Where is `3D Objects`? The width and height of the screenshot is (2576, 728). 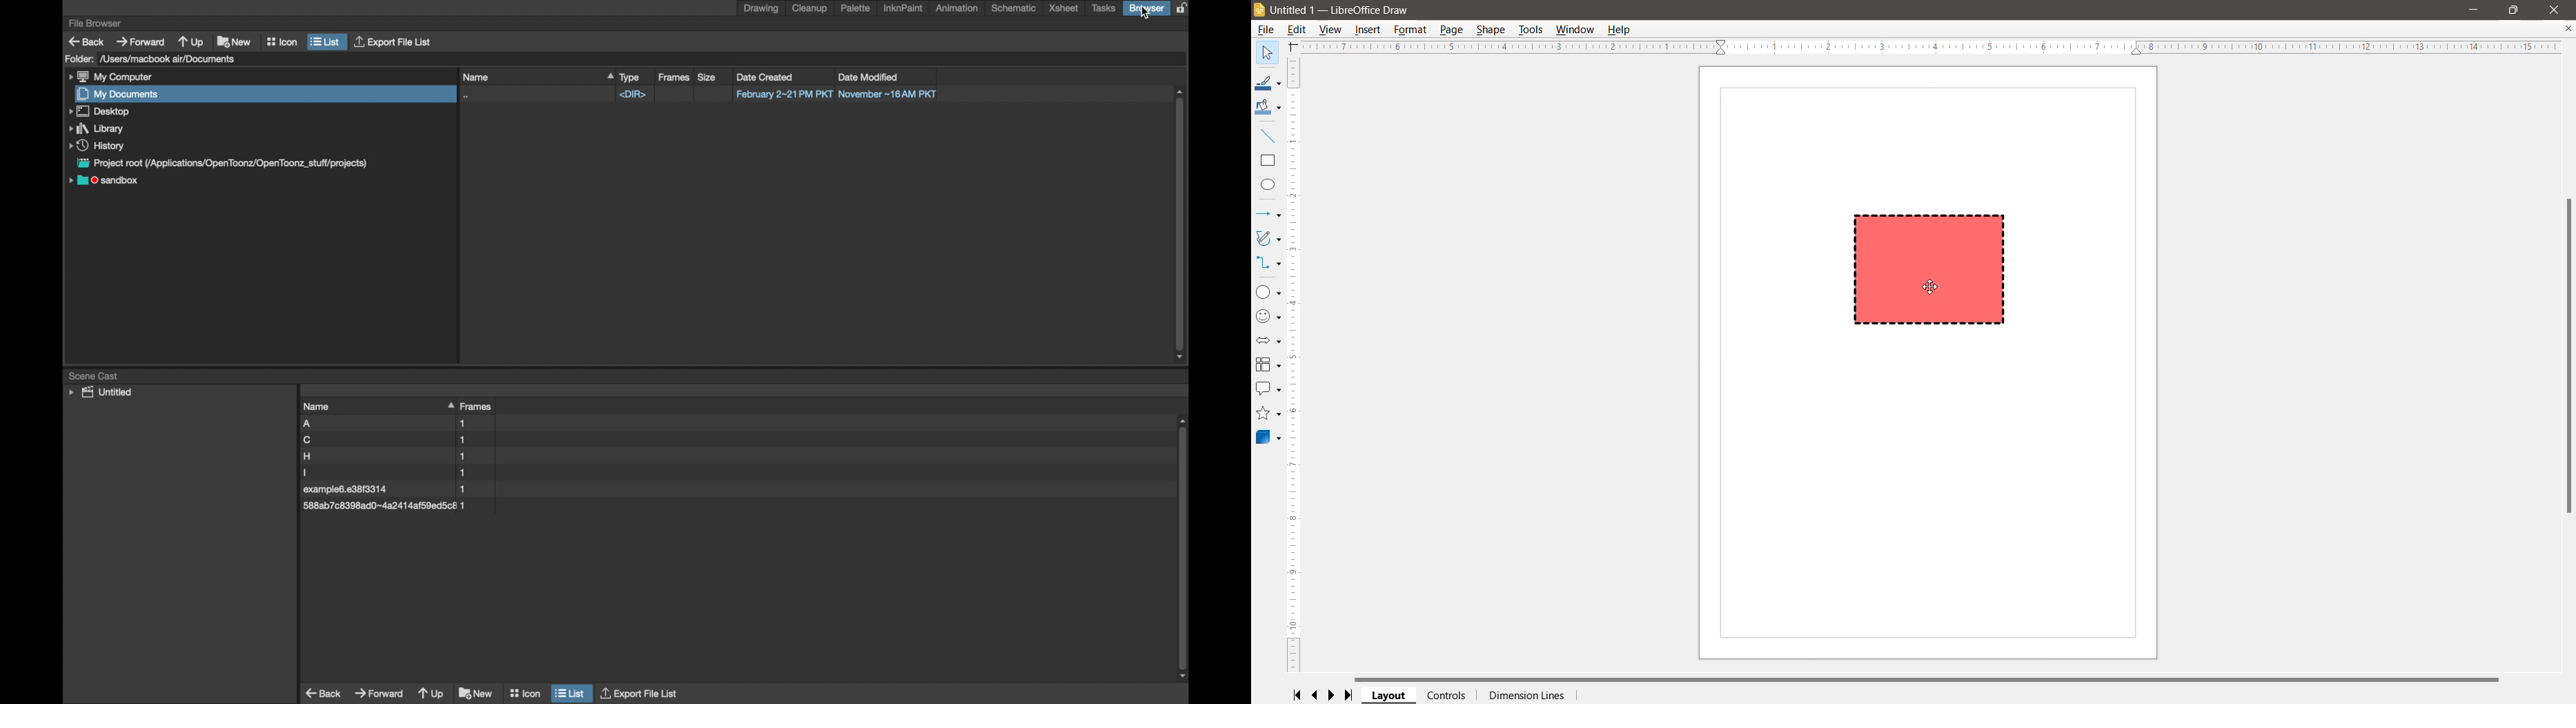
3D Objects is located at coordinates (1268, 436).